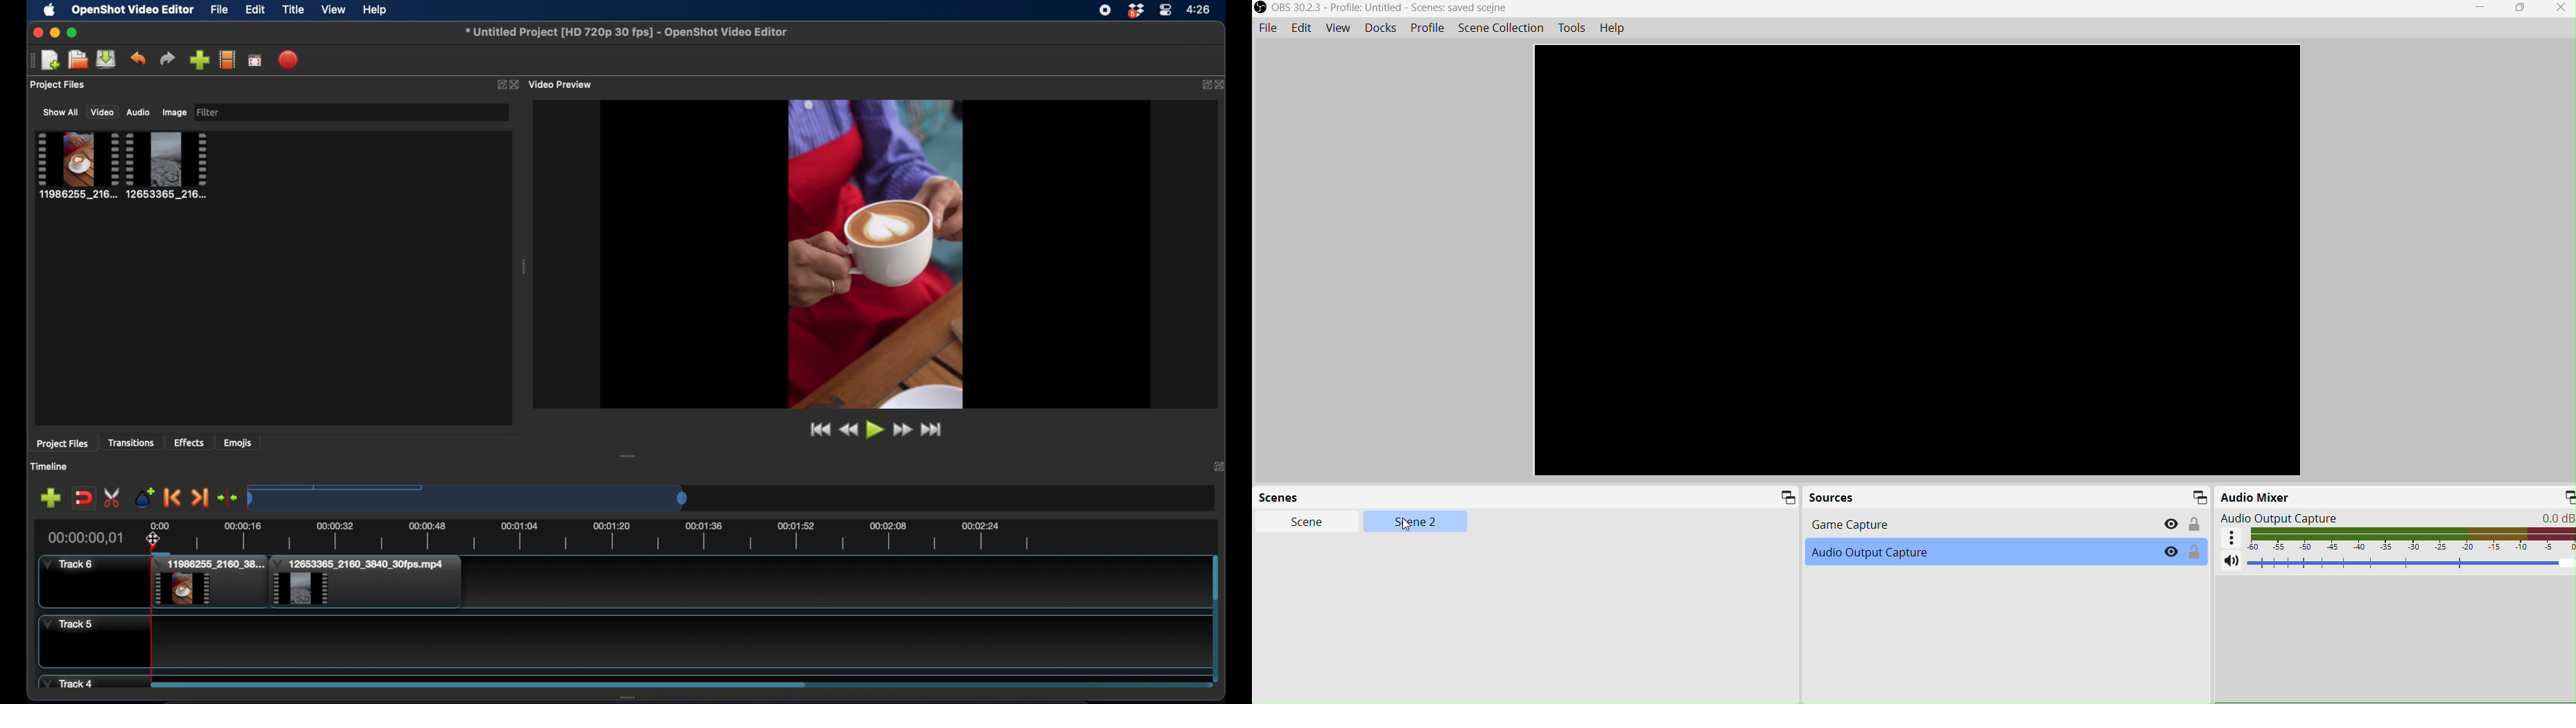 This screenshot has width=2576, height=728. I want to click on full screen, so click(256, 59).